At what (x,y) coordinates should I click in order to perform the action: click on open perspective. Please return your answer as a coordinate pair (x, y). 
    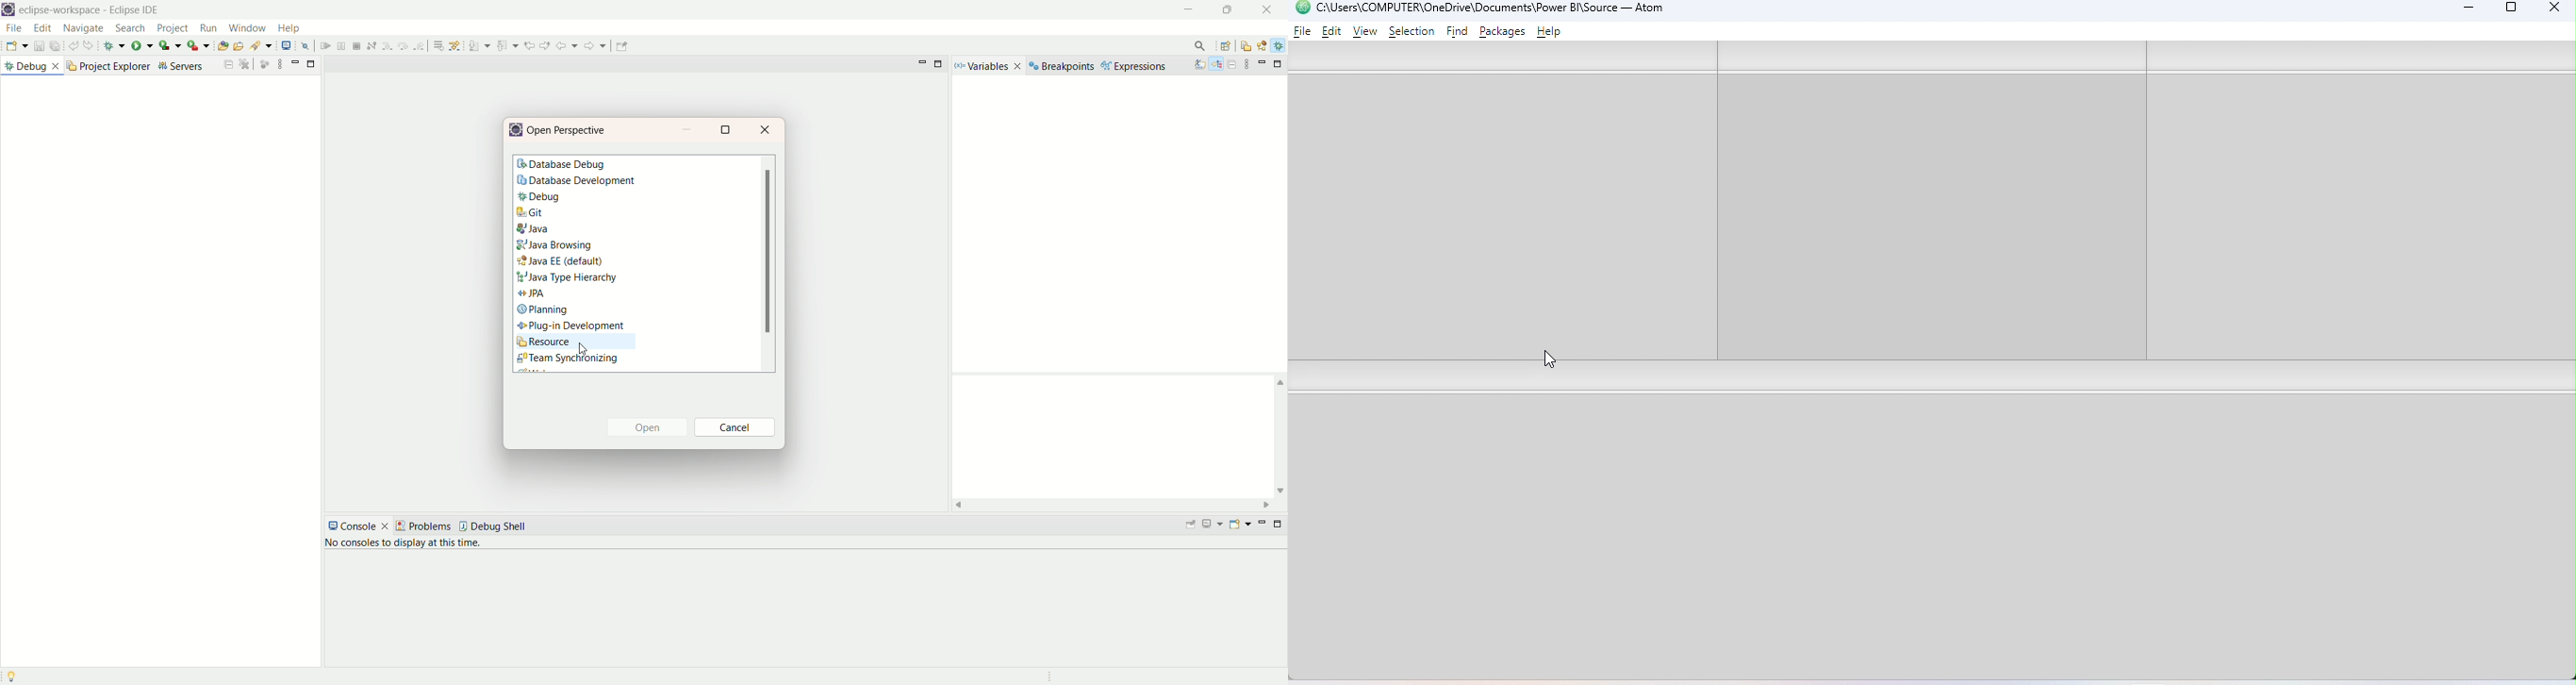
    Looking at the image, I should click on (569, 130).